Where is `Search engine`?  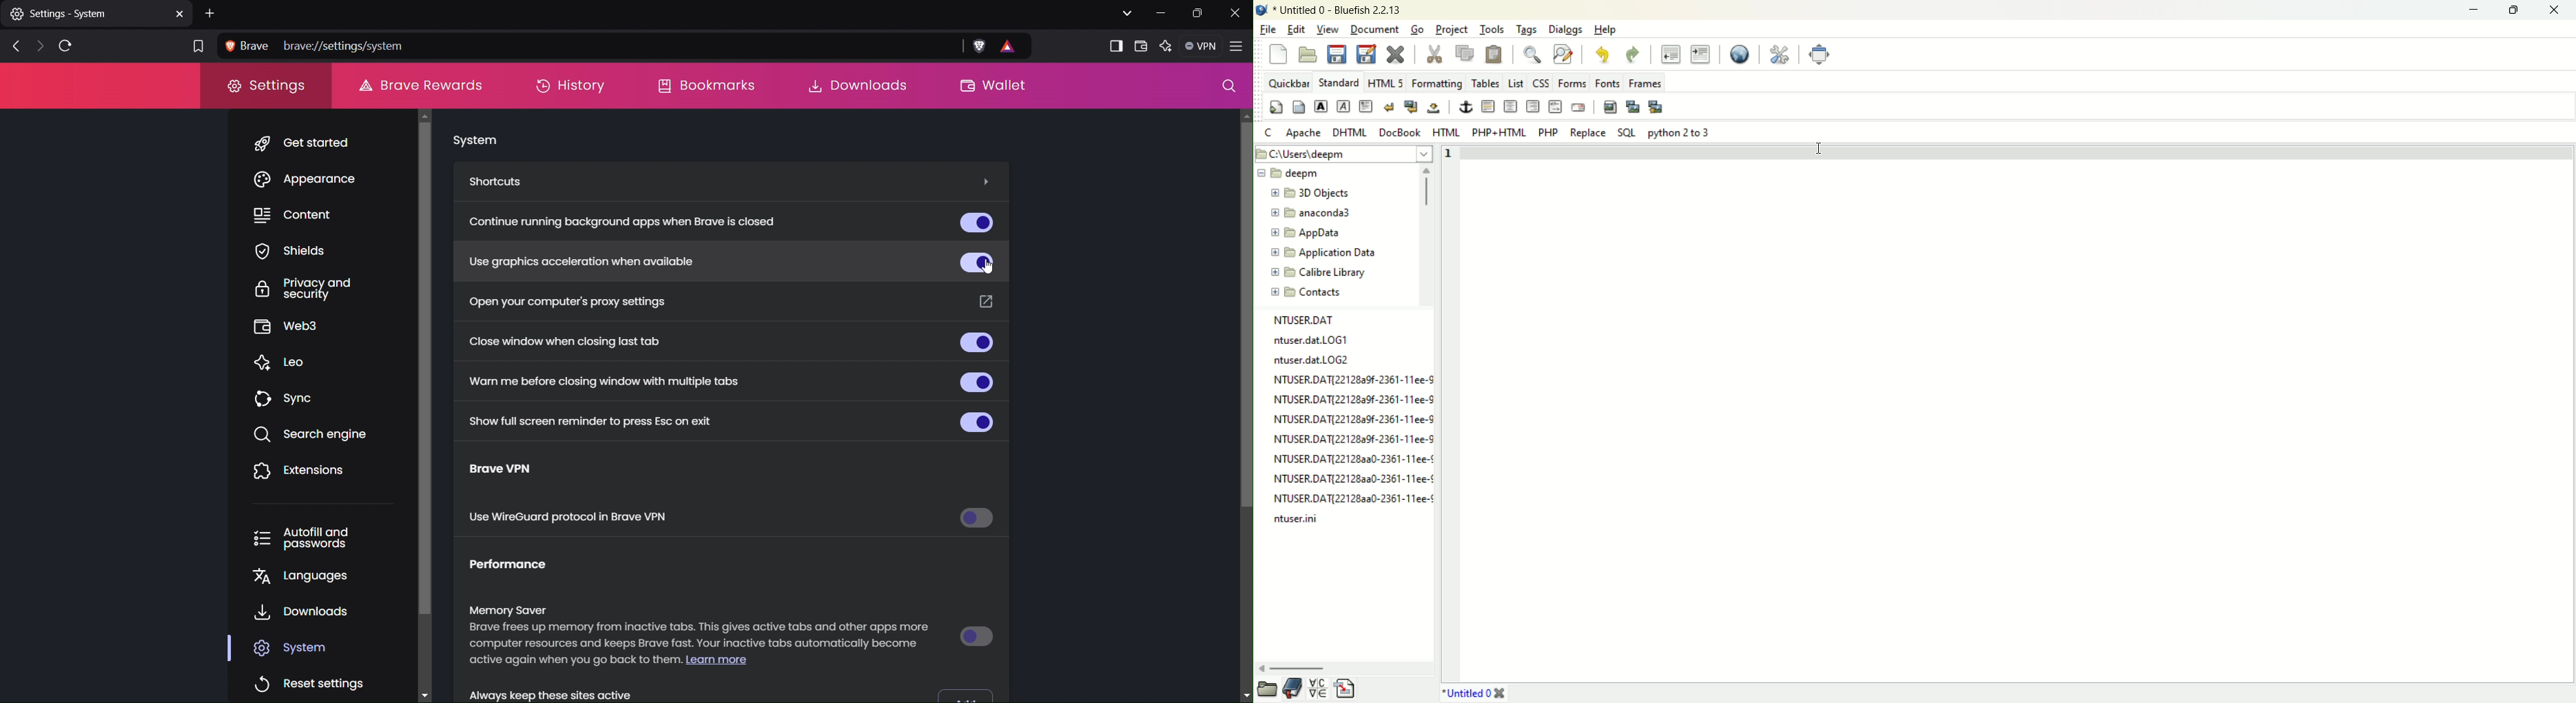
Search engine is located at coordinates (315, 435).